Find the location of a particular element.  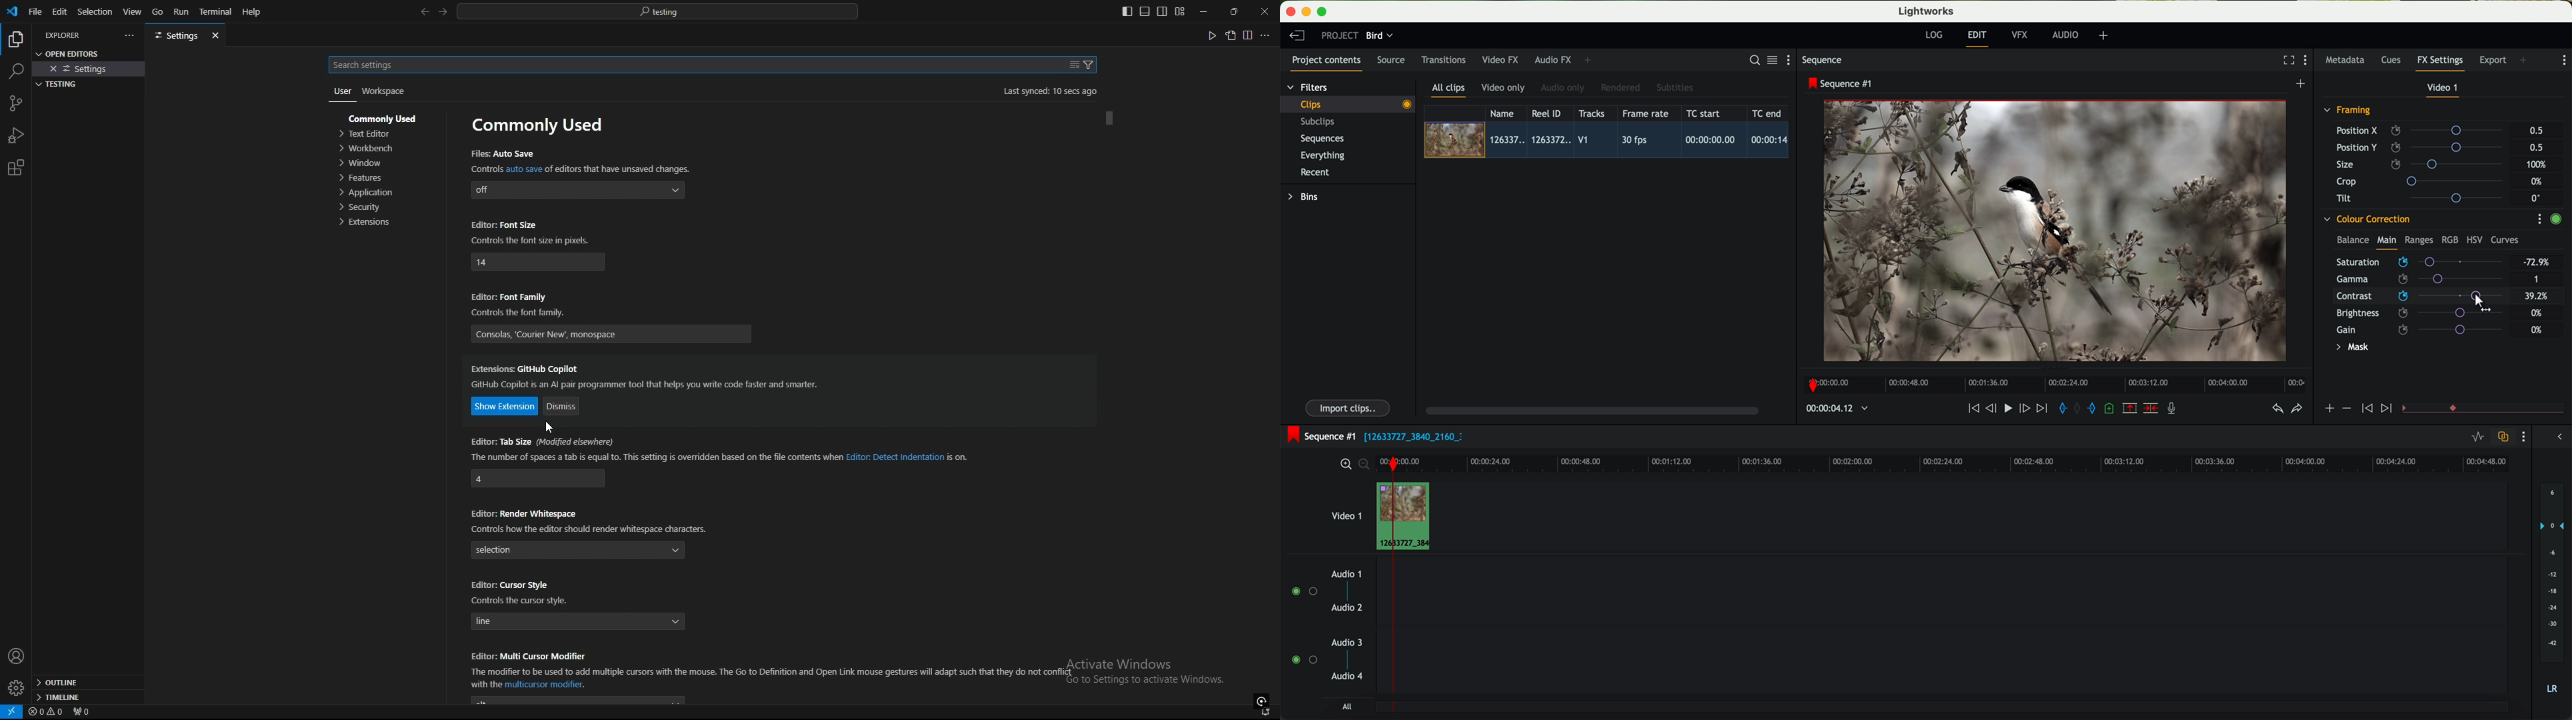

rewind is located at coordinates (1973, 409).